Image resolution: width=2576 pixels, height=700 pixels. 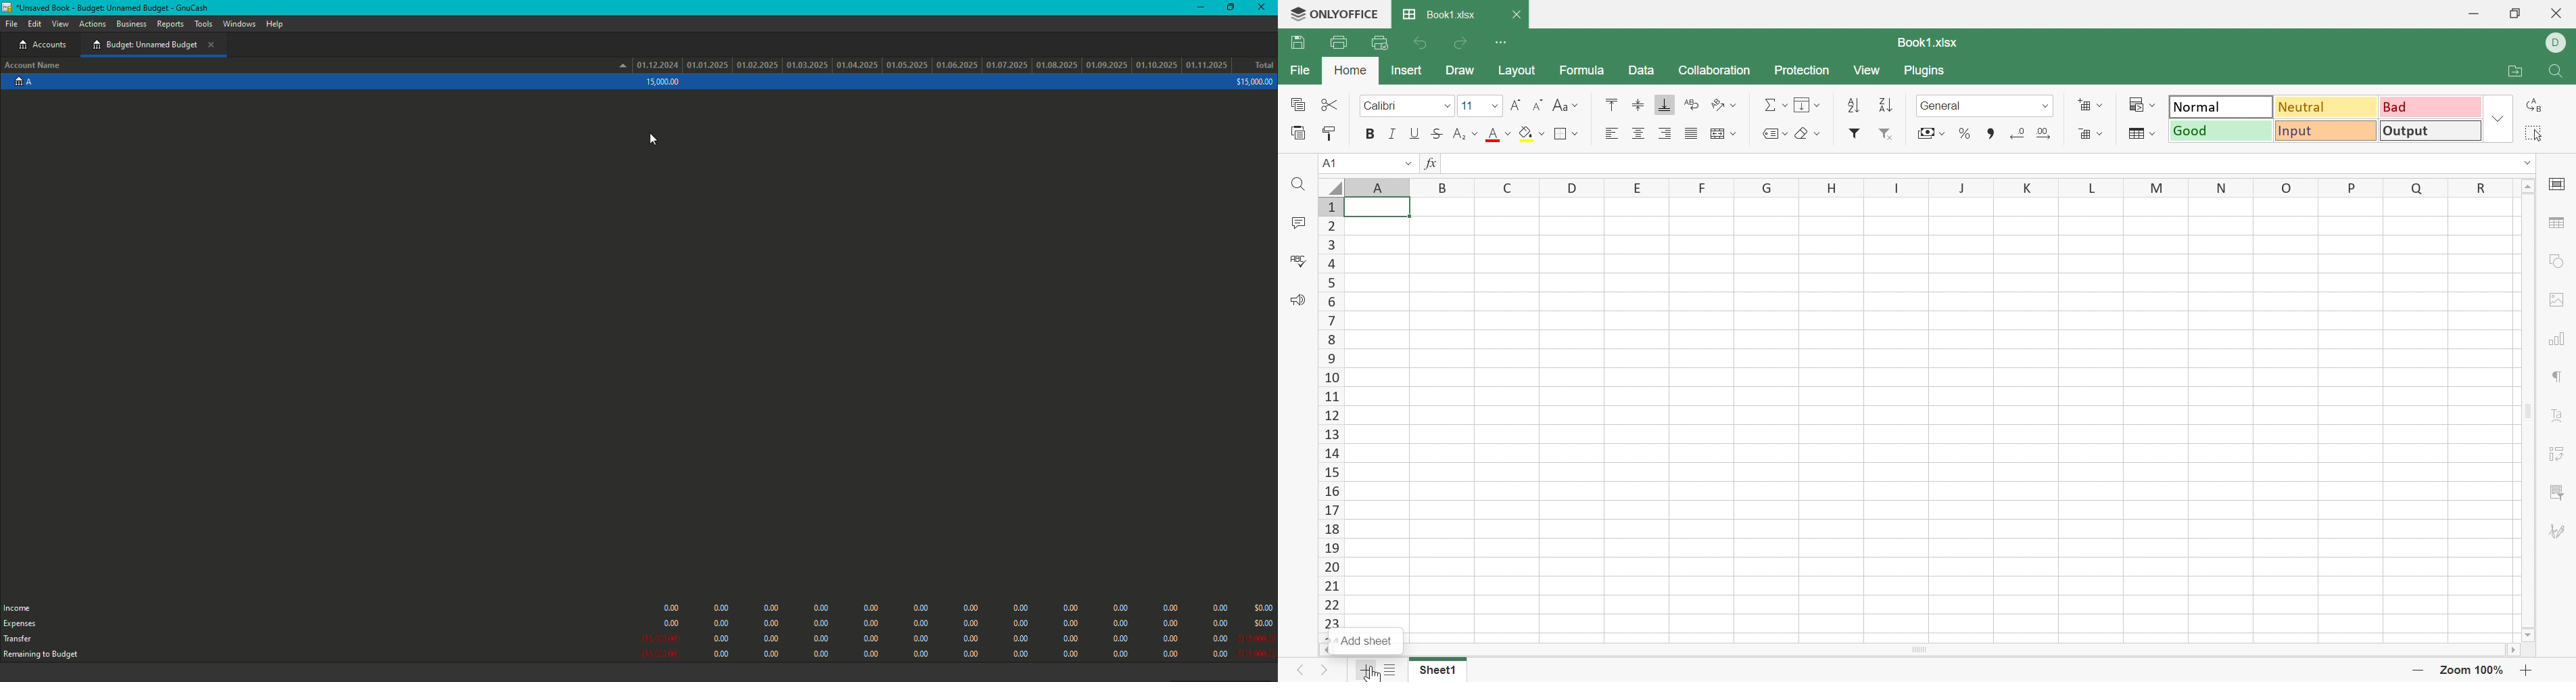 What do you see at coordinates (1852, 106) in the screenshot?
I see `Sort ascending` at bounding box center [1852, 106].